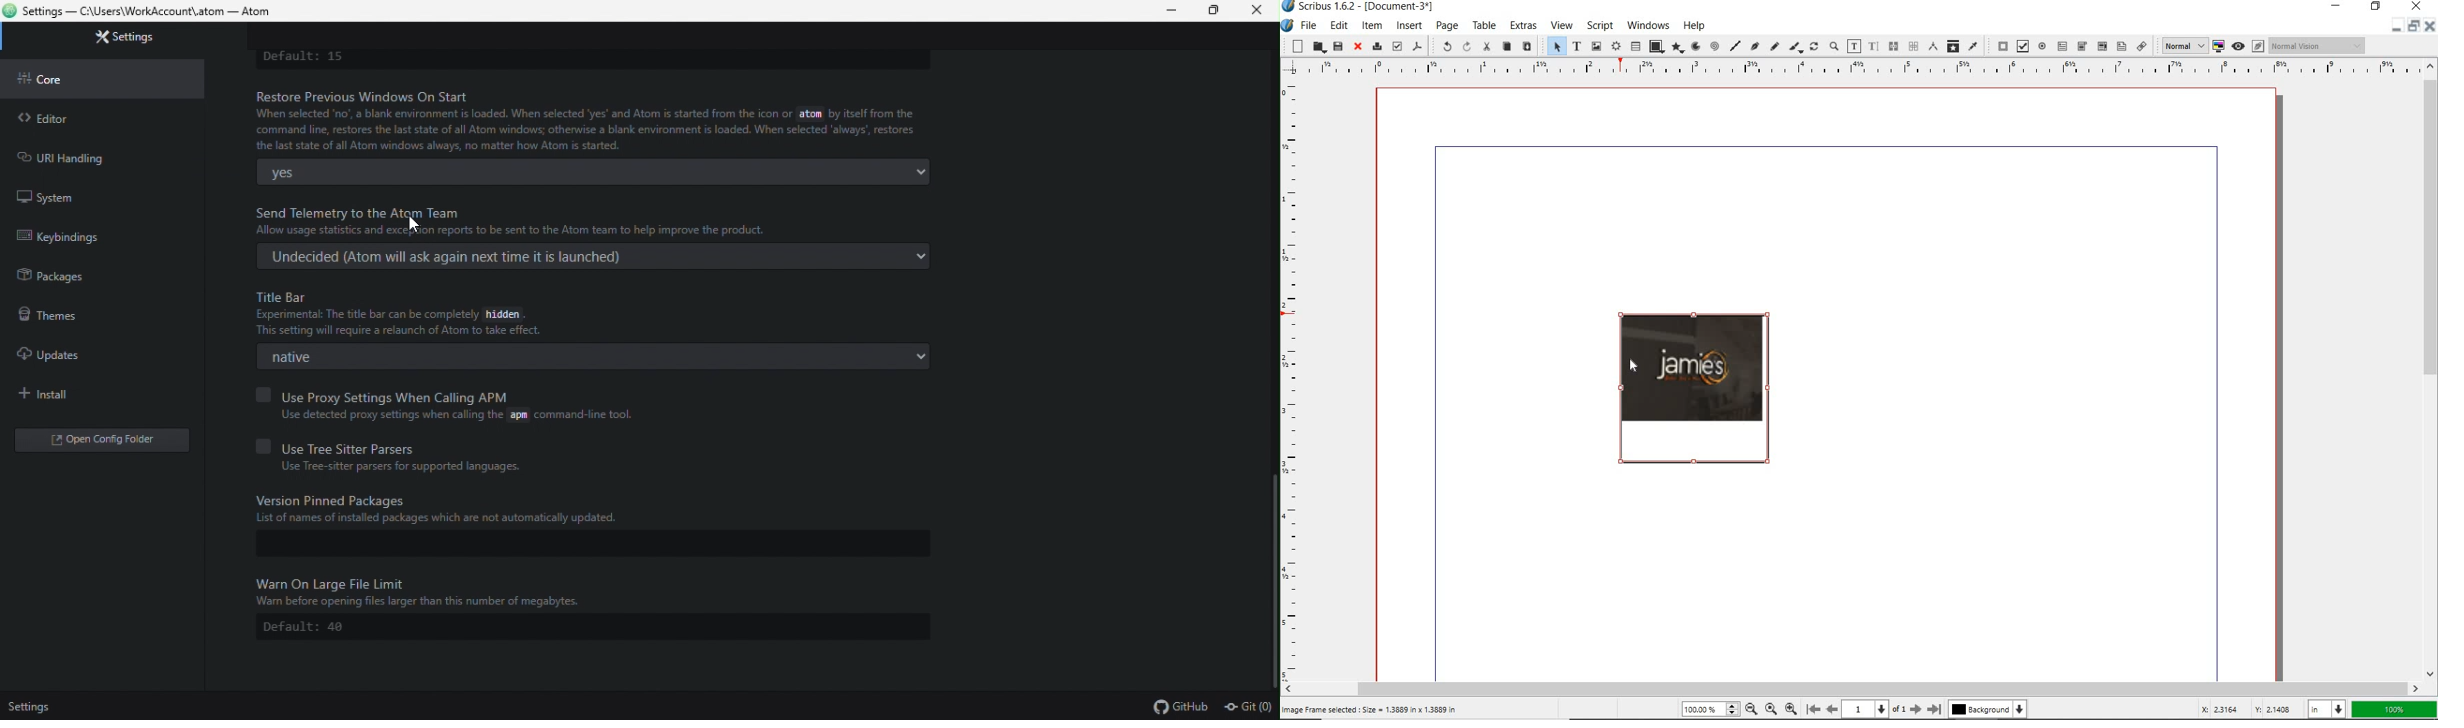 The height and width of the screenshot is (728, 2464). What do you see at coordinates (1915, 710) in the screenshot?
I see `next` at bounding box center [1915, 710].